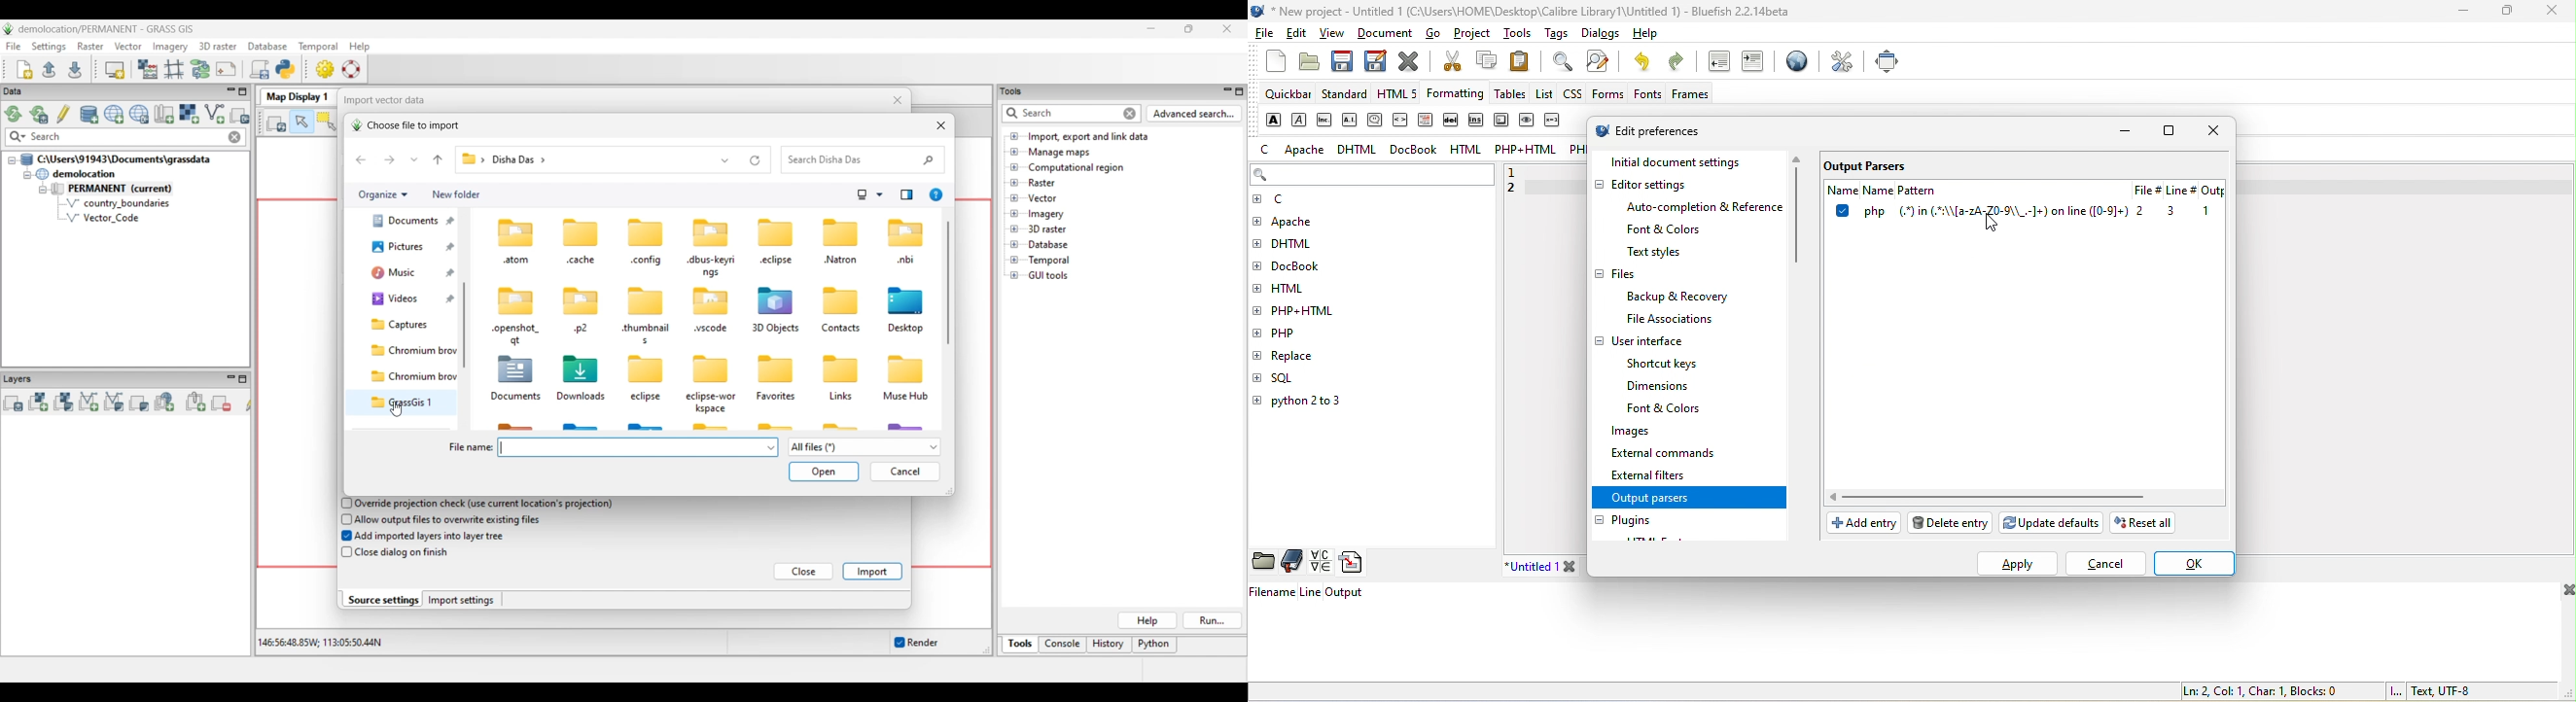 This screenshot has width=2576, height=728. What do you see at coordinates (1326, 119) in the screenshot?
I see `abbreviation` at bounding box center [1326, 119].